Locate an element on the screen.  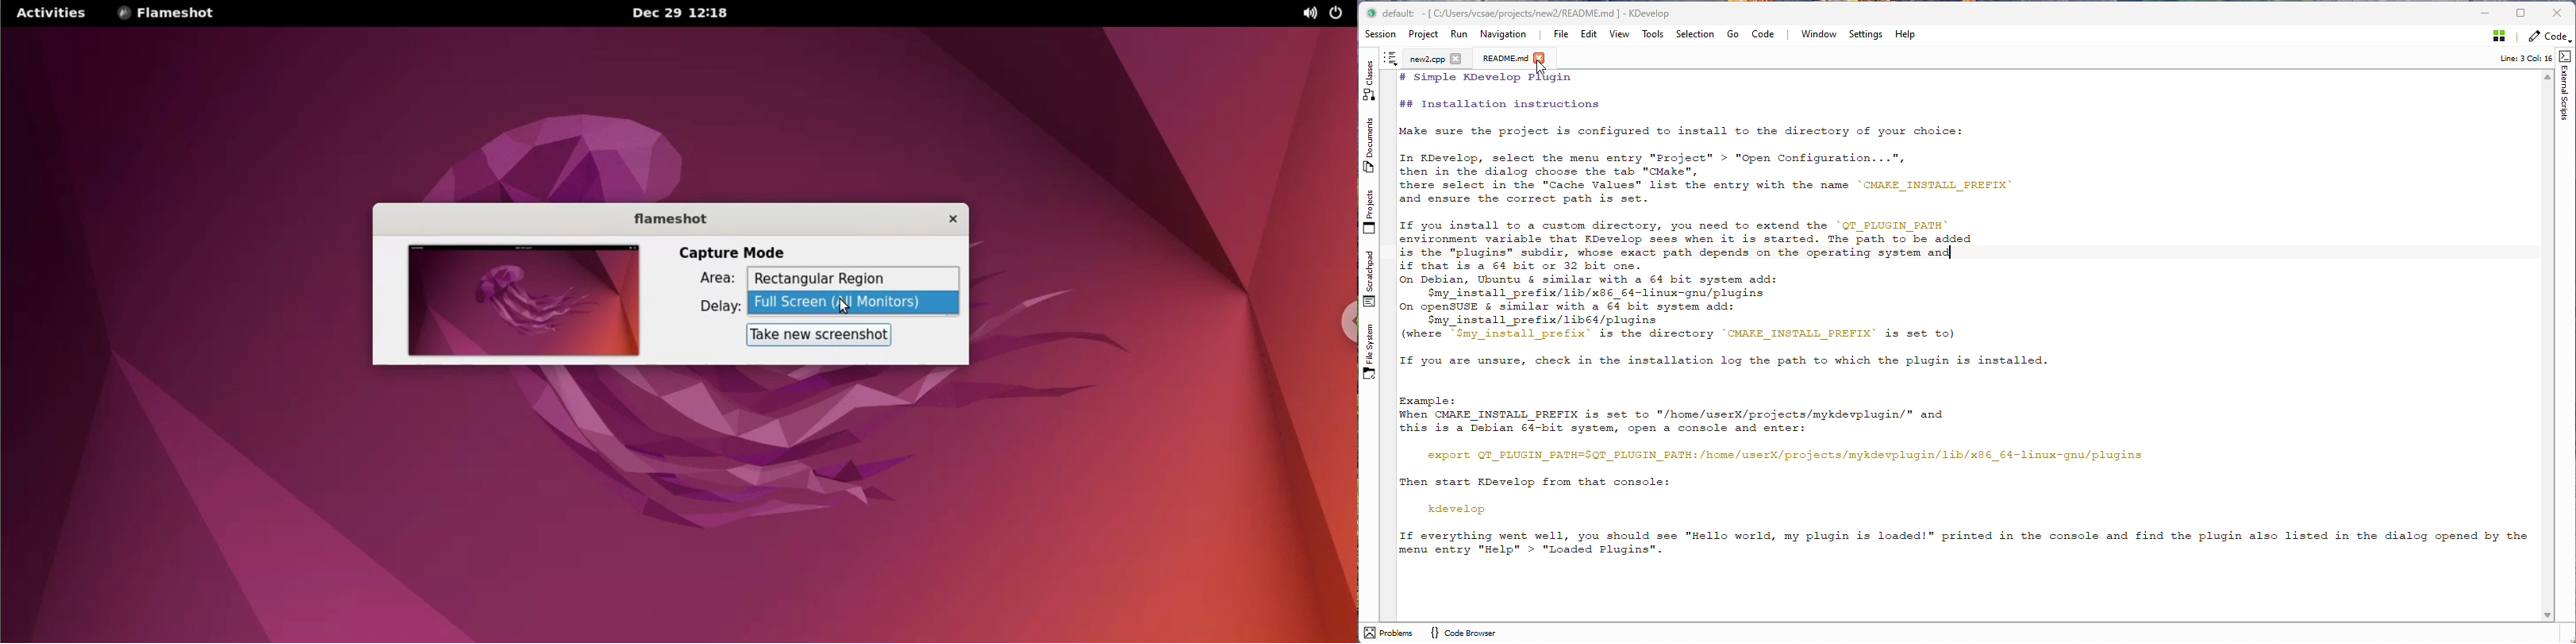
default: [C:/Users/vcsae/projects/new2/README.md ] - KDevelop is located at coordinates (1524, 14).